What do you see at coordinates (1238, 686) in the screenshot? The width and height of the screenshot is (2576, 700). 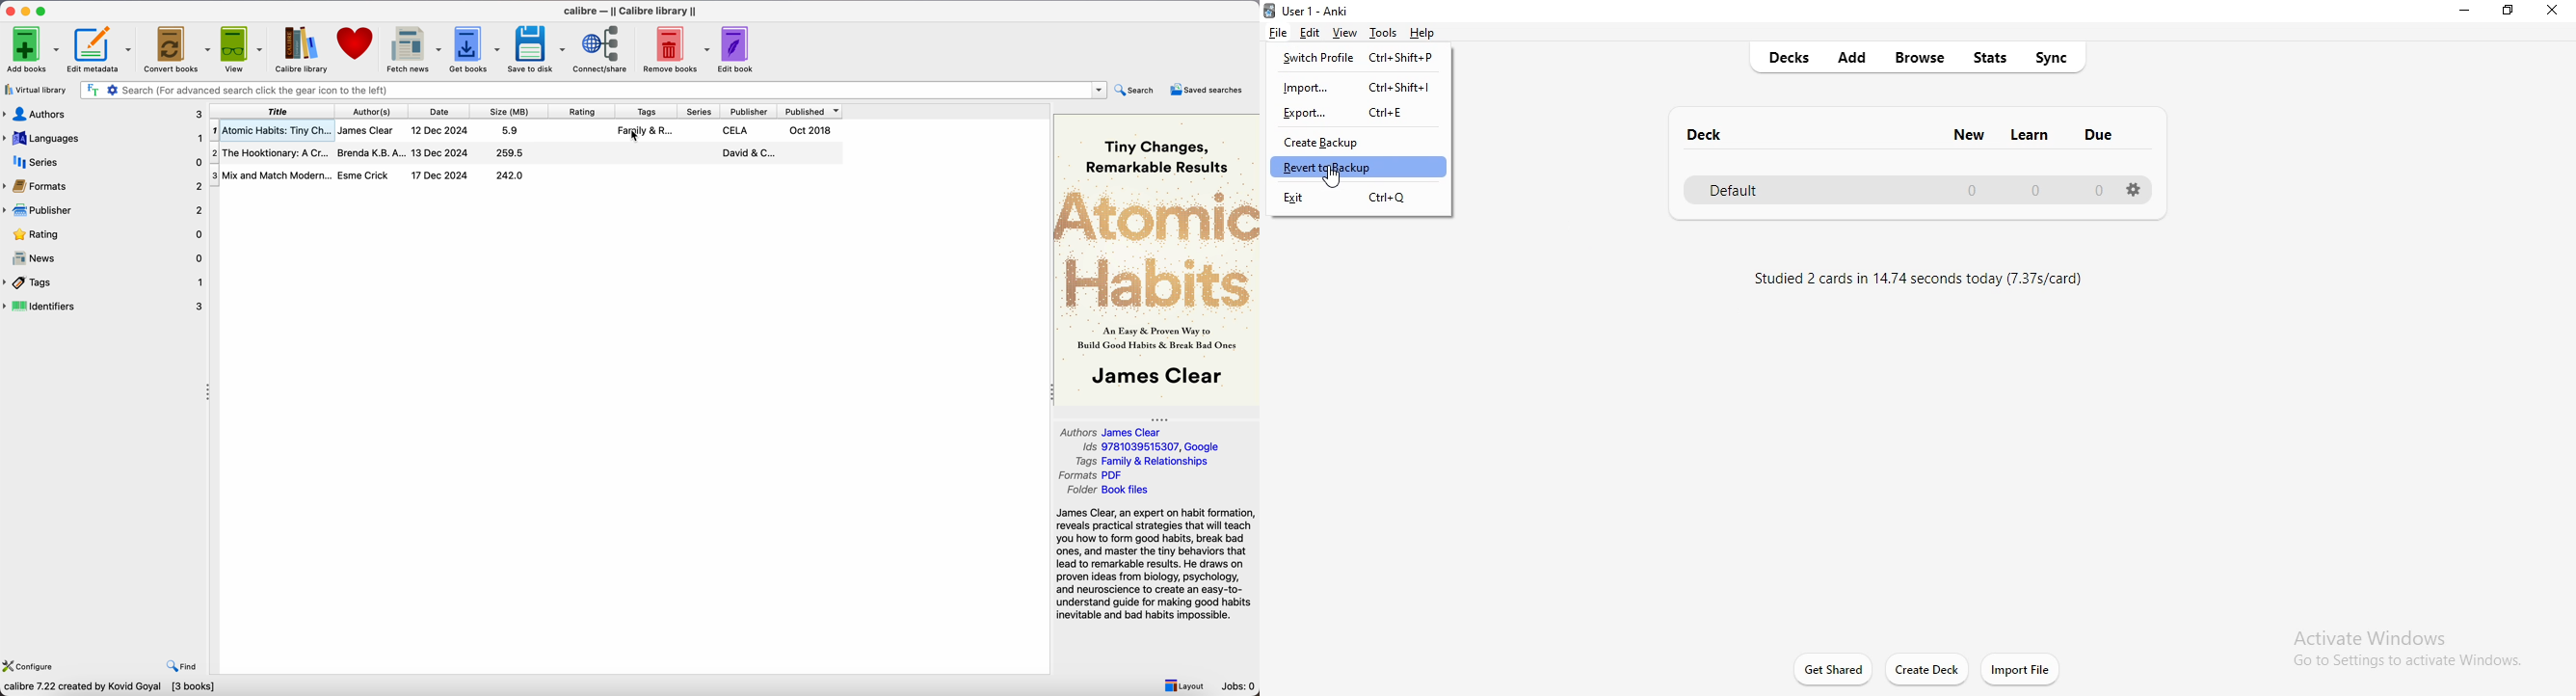 I see `Jobs: 0` at bounding box center [1238, 686].